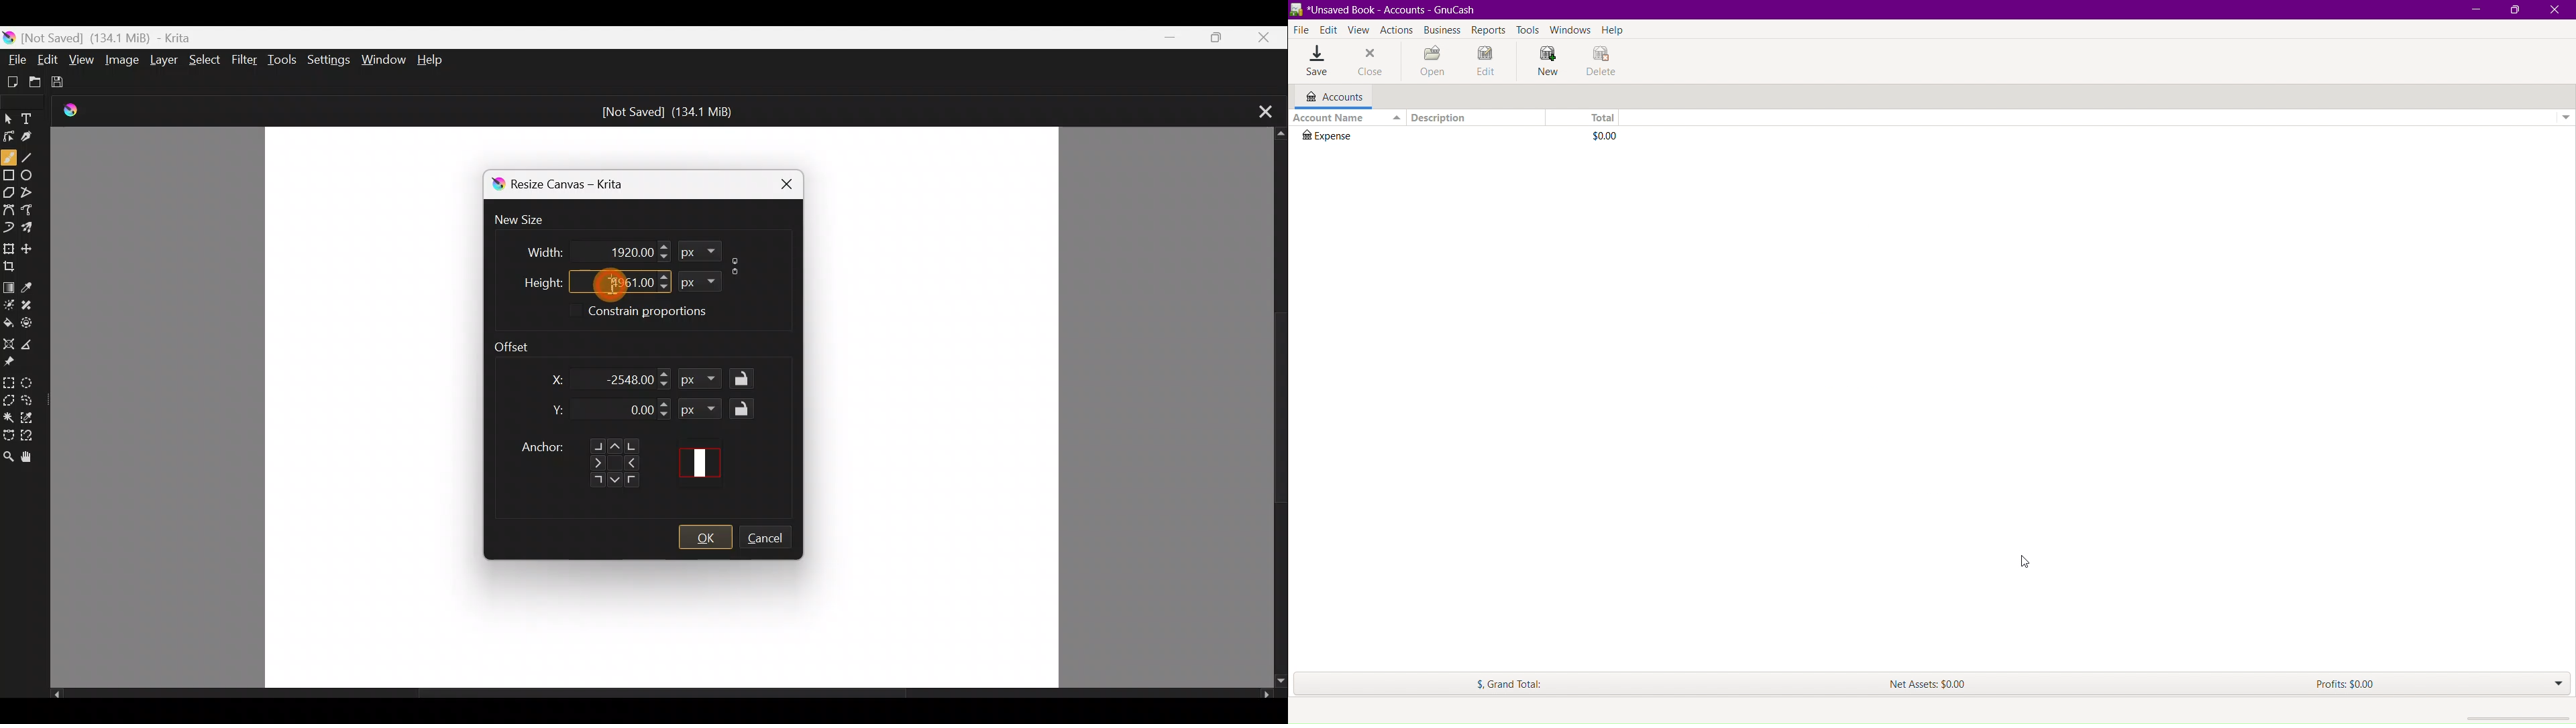  What do you see at coordinates (2478, 10) in the screenshot?
I see `Minimize` at bounding box center [2478, 10].